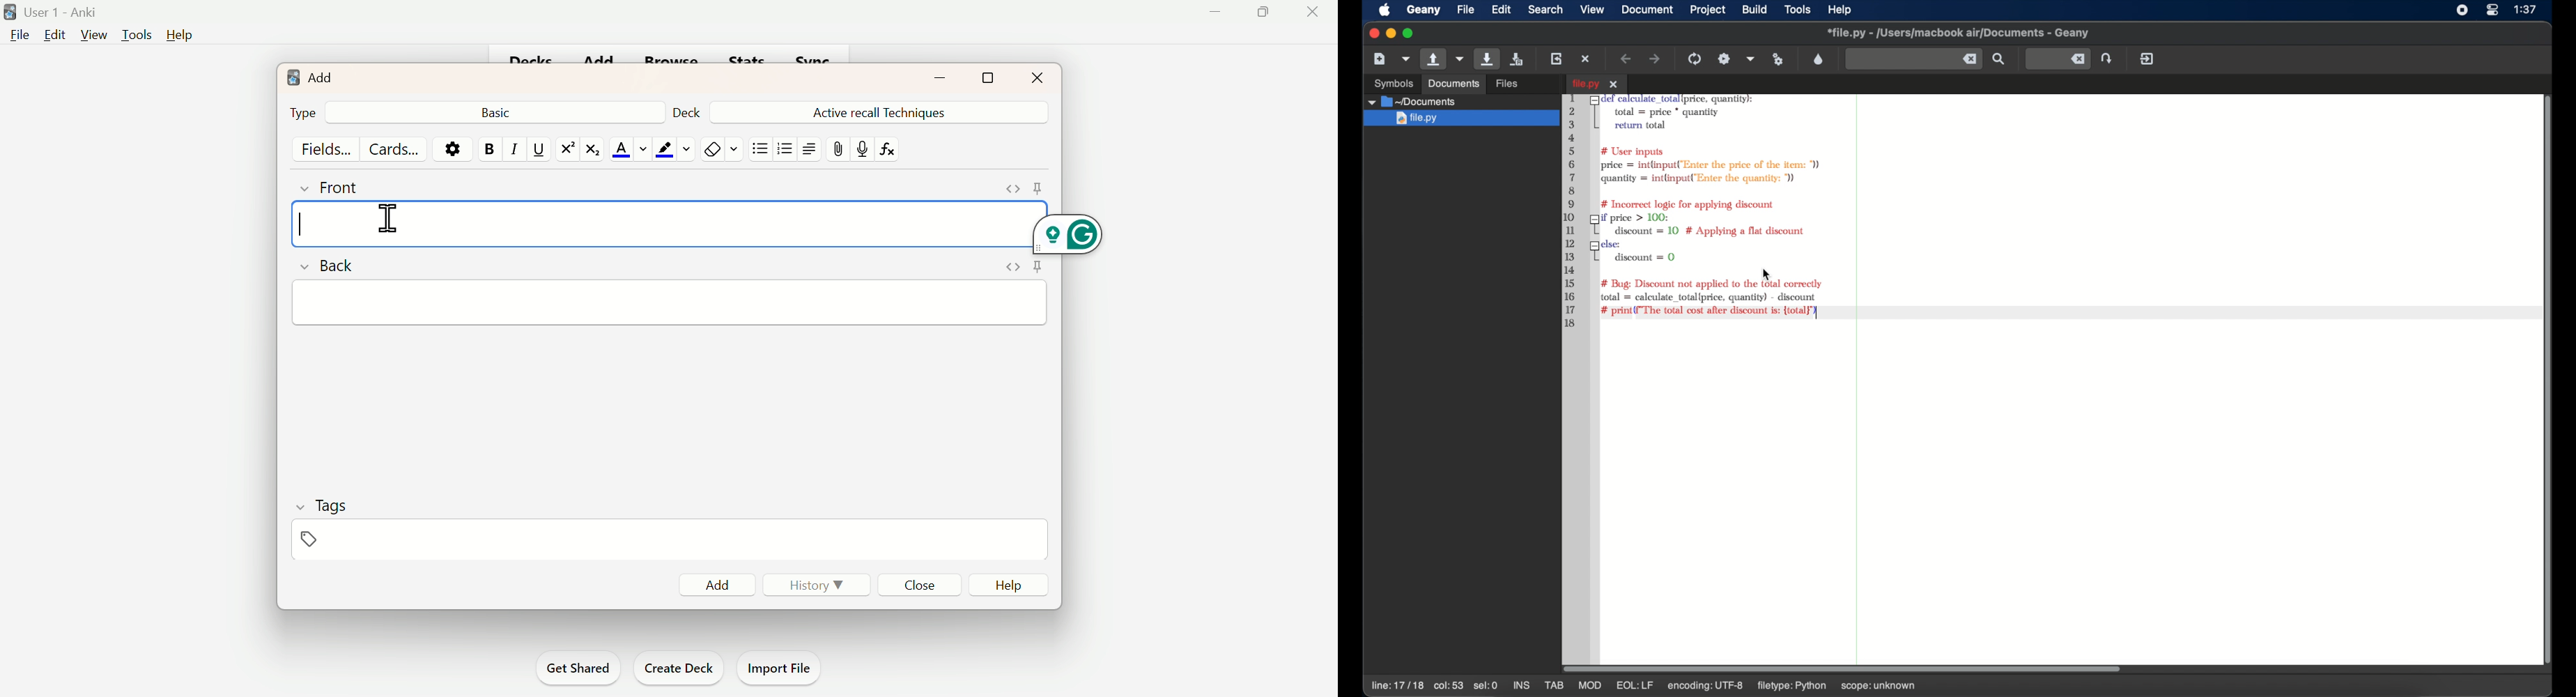 The height and width of the screenshot is (700, 2576). Describe the element at coordinates (1012, 586) in the screenshot. I see `Help` at that location.